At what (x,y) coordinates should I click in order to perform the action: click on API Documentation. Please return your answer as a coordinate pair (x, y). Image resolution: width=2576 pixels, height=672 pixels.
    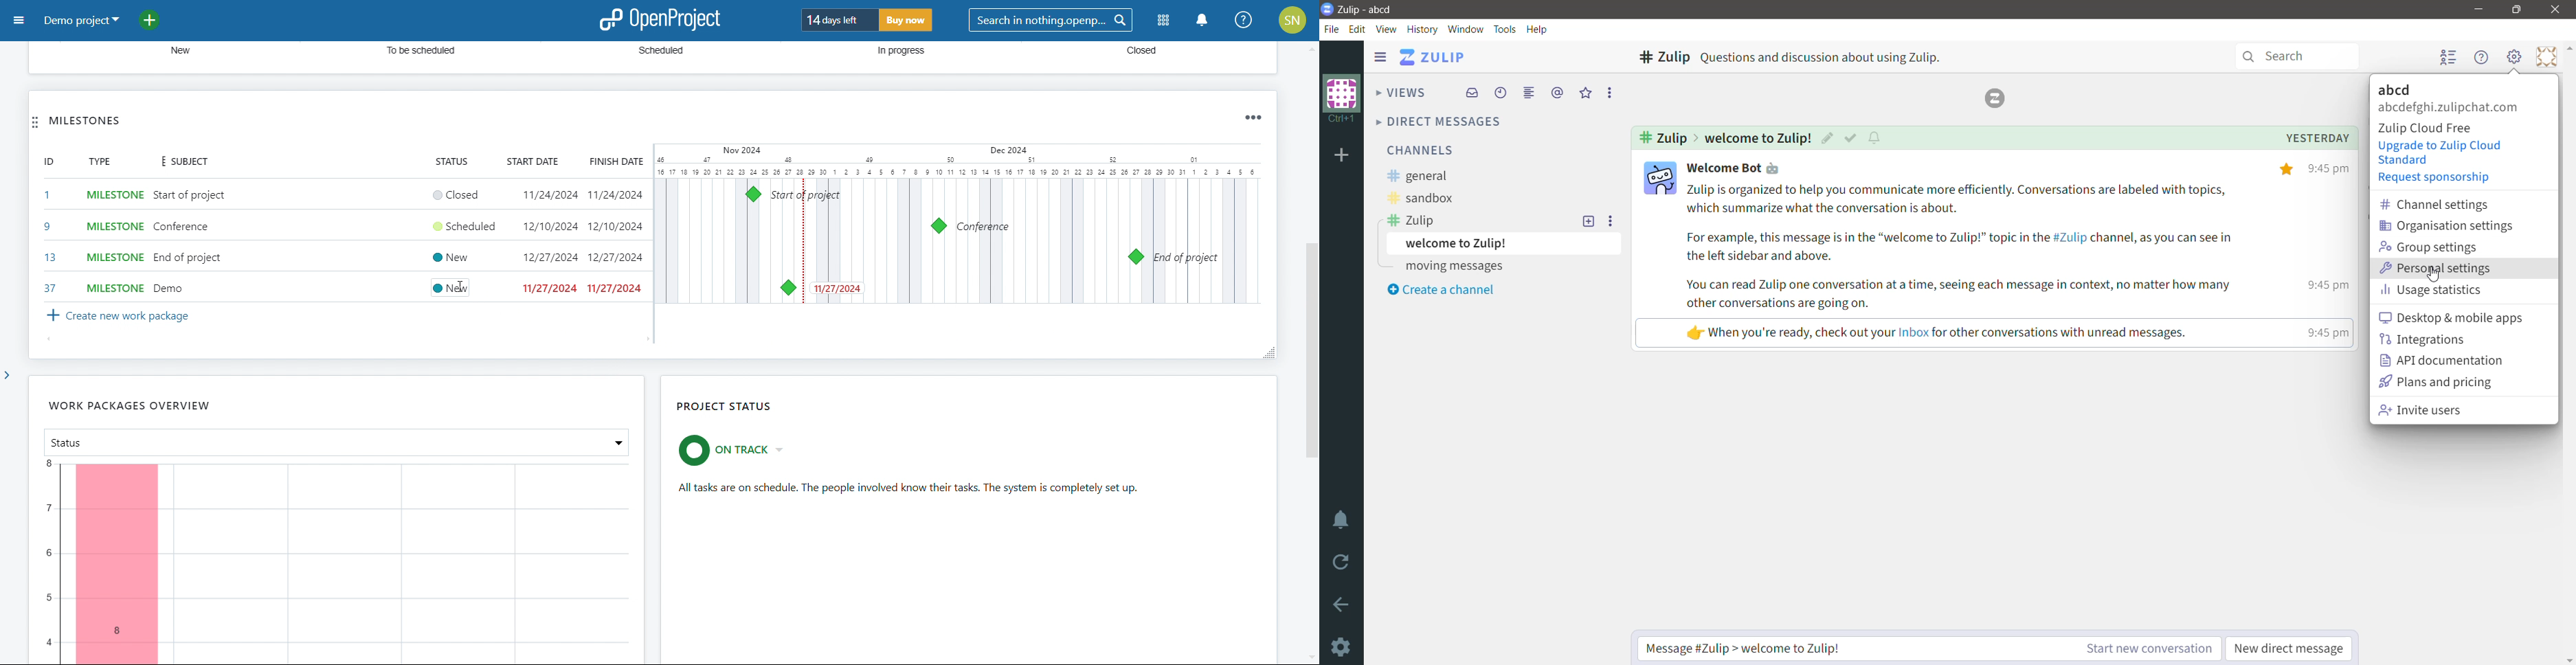
    Looking at the image, I should click on (2444, 361).